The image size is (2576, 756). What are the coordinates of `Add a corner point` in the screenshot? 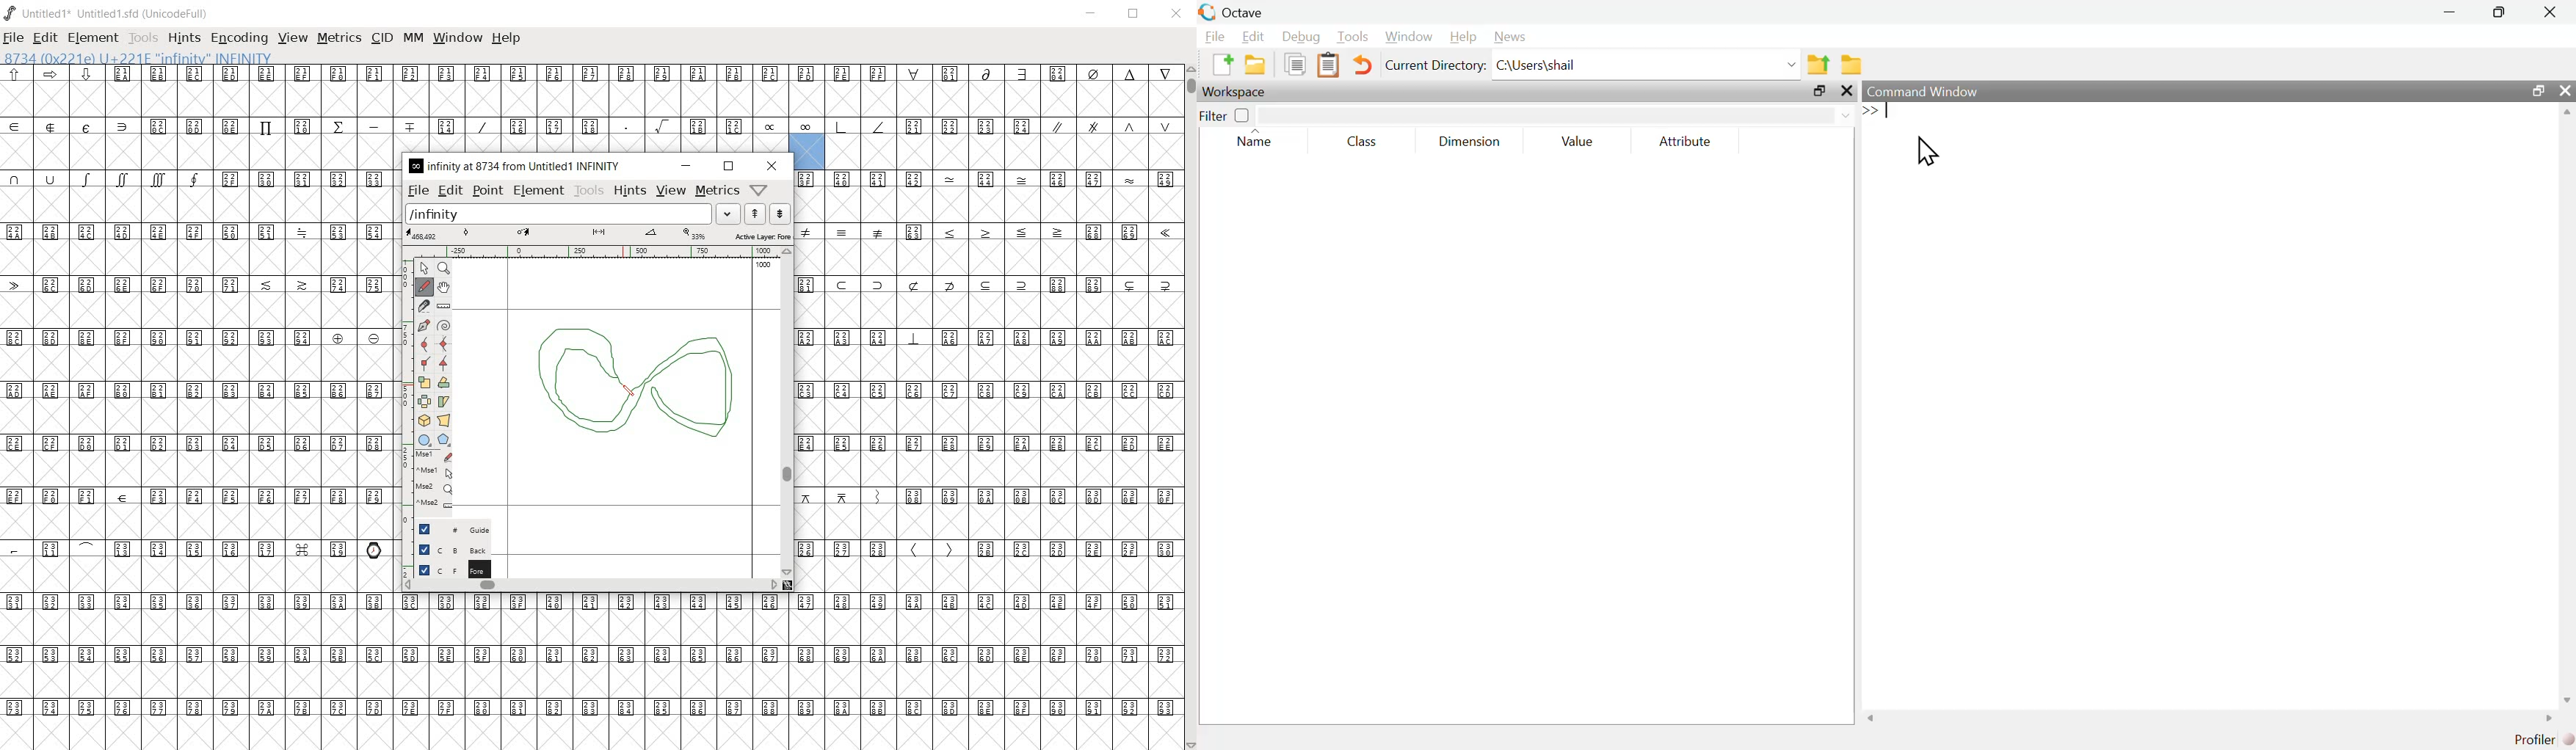 It's located at (424, 364).